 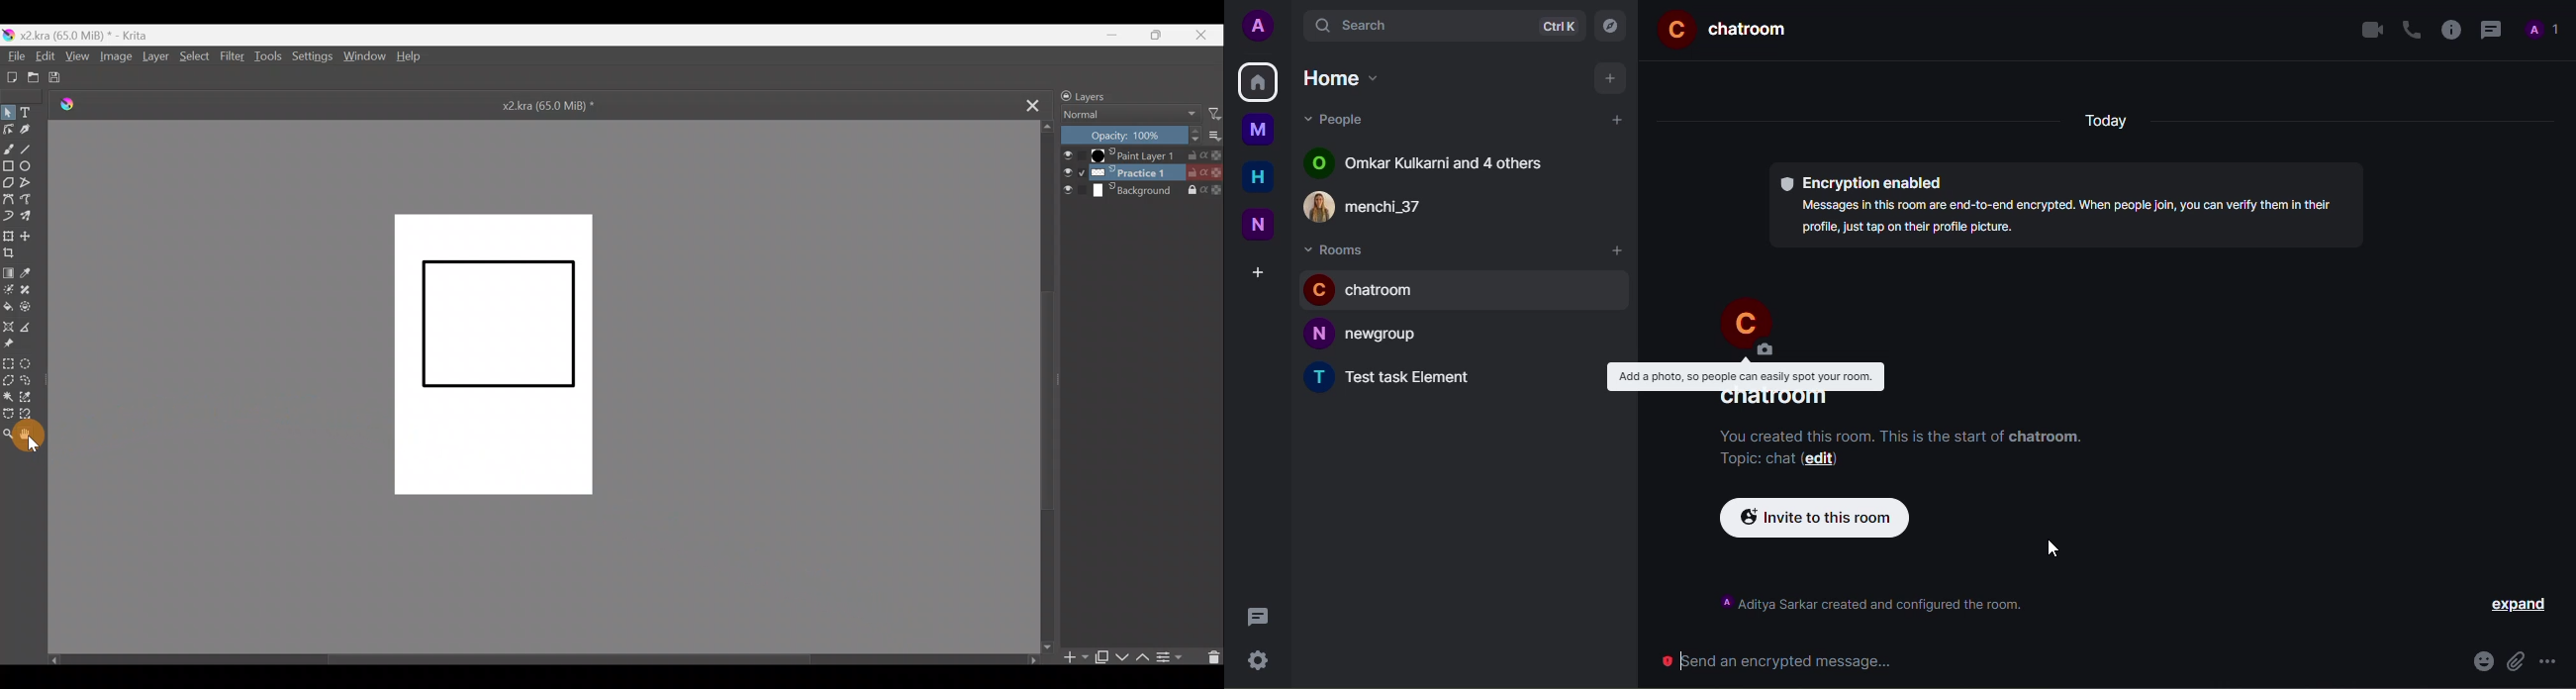 What do you see at coordinates (32, 147) in the screenshot?
I see `Line tool` at bounding box center [32, 147].